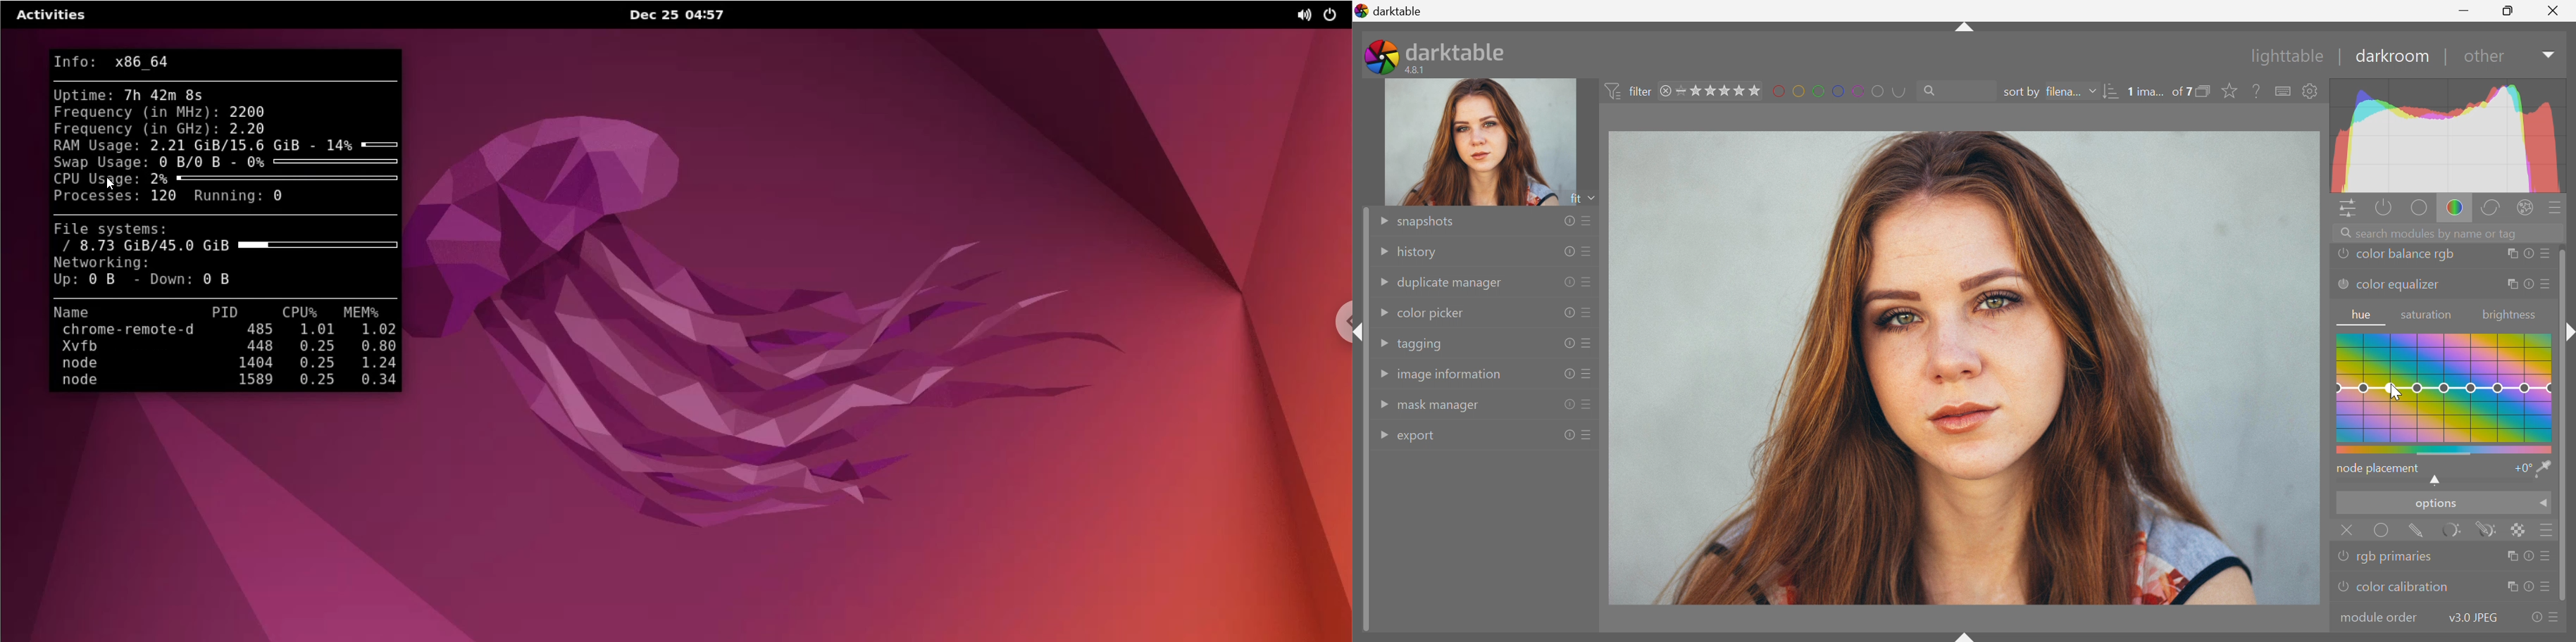 The width and height of the screenshot is (2576, 644). What do you see at coordinates (2445, 57) in the screenshot?
I see `|` at bounding box center [2445, 57].